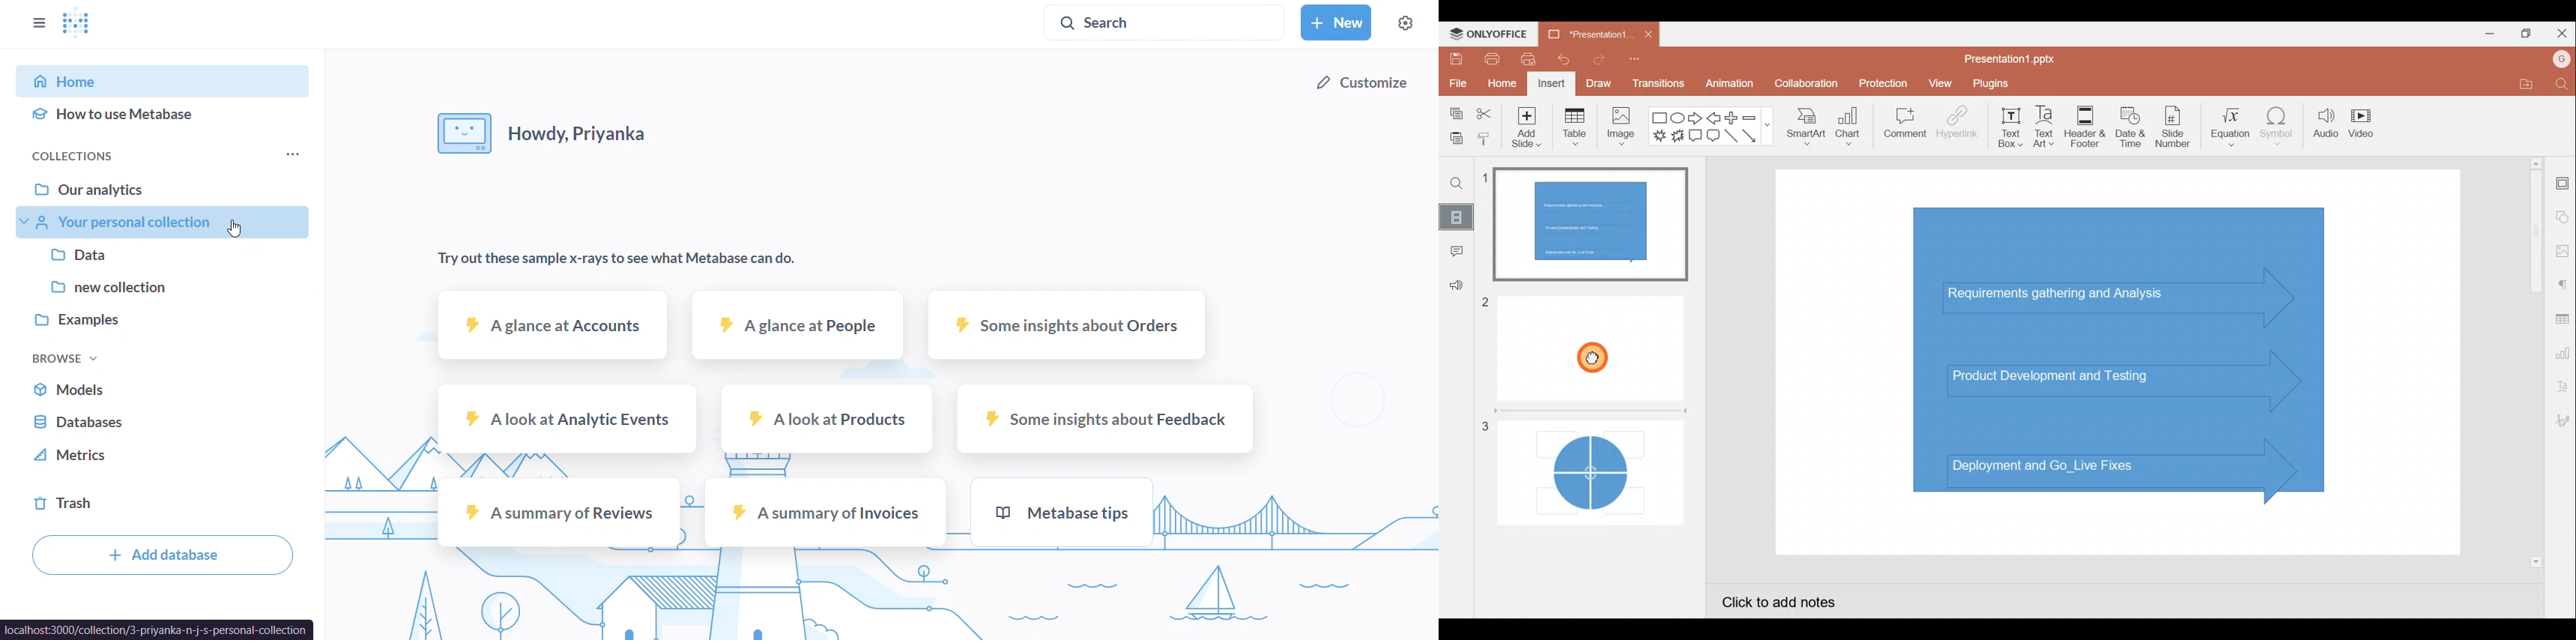 This screenshot has height=644, width=2576. Describe the element at coordinates (1456, 110) in the screenshot. I see `Copy` at that location.